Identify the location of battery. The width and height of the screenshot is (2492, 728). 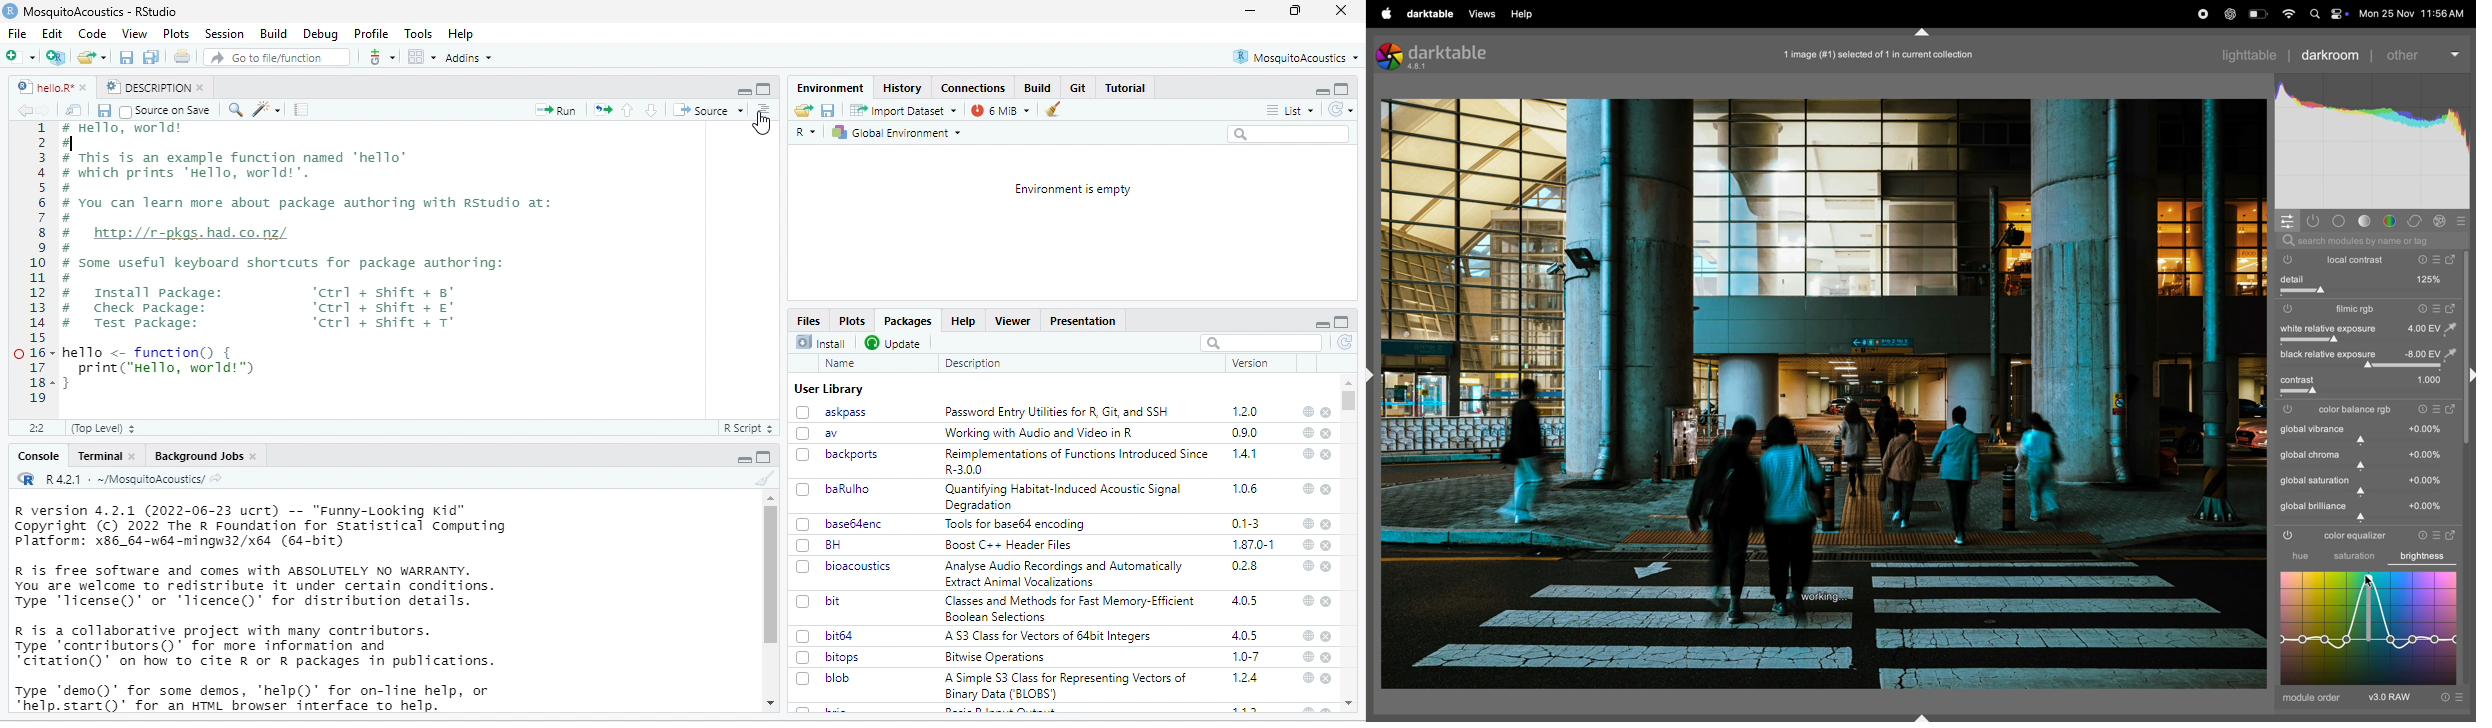
(2257, 14).